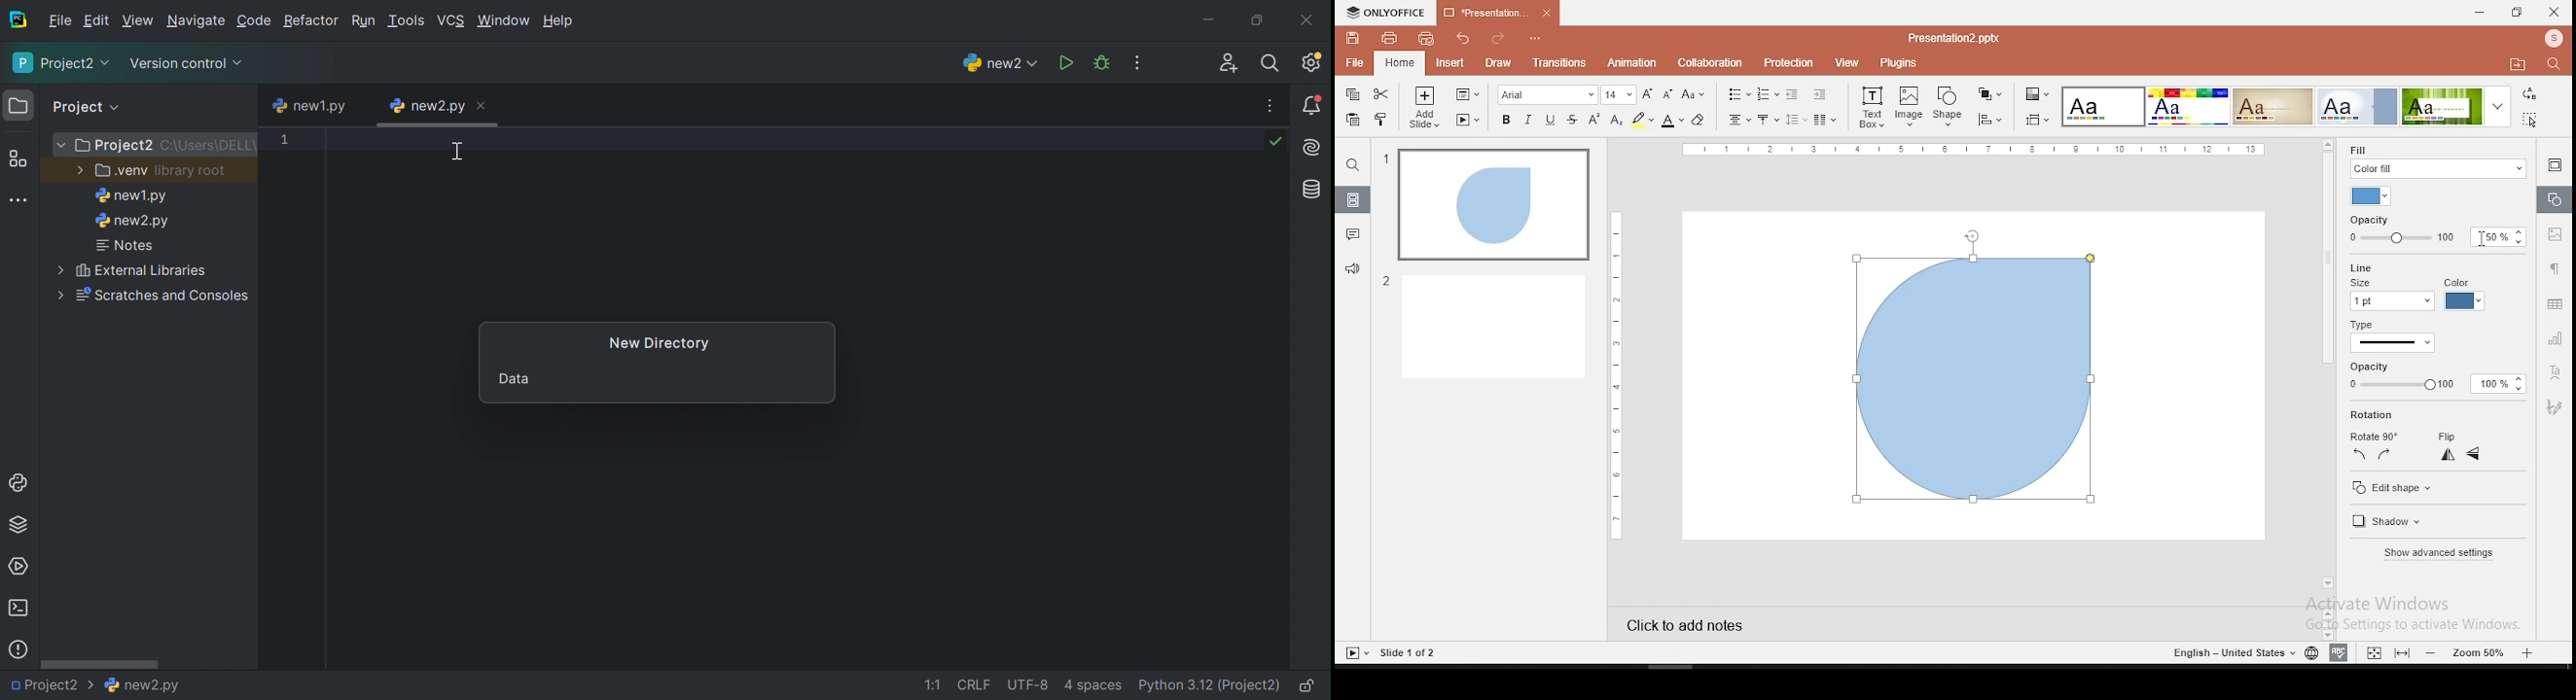  I want to click on image, so click(1910, 107).